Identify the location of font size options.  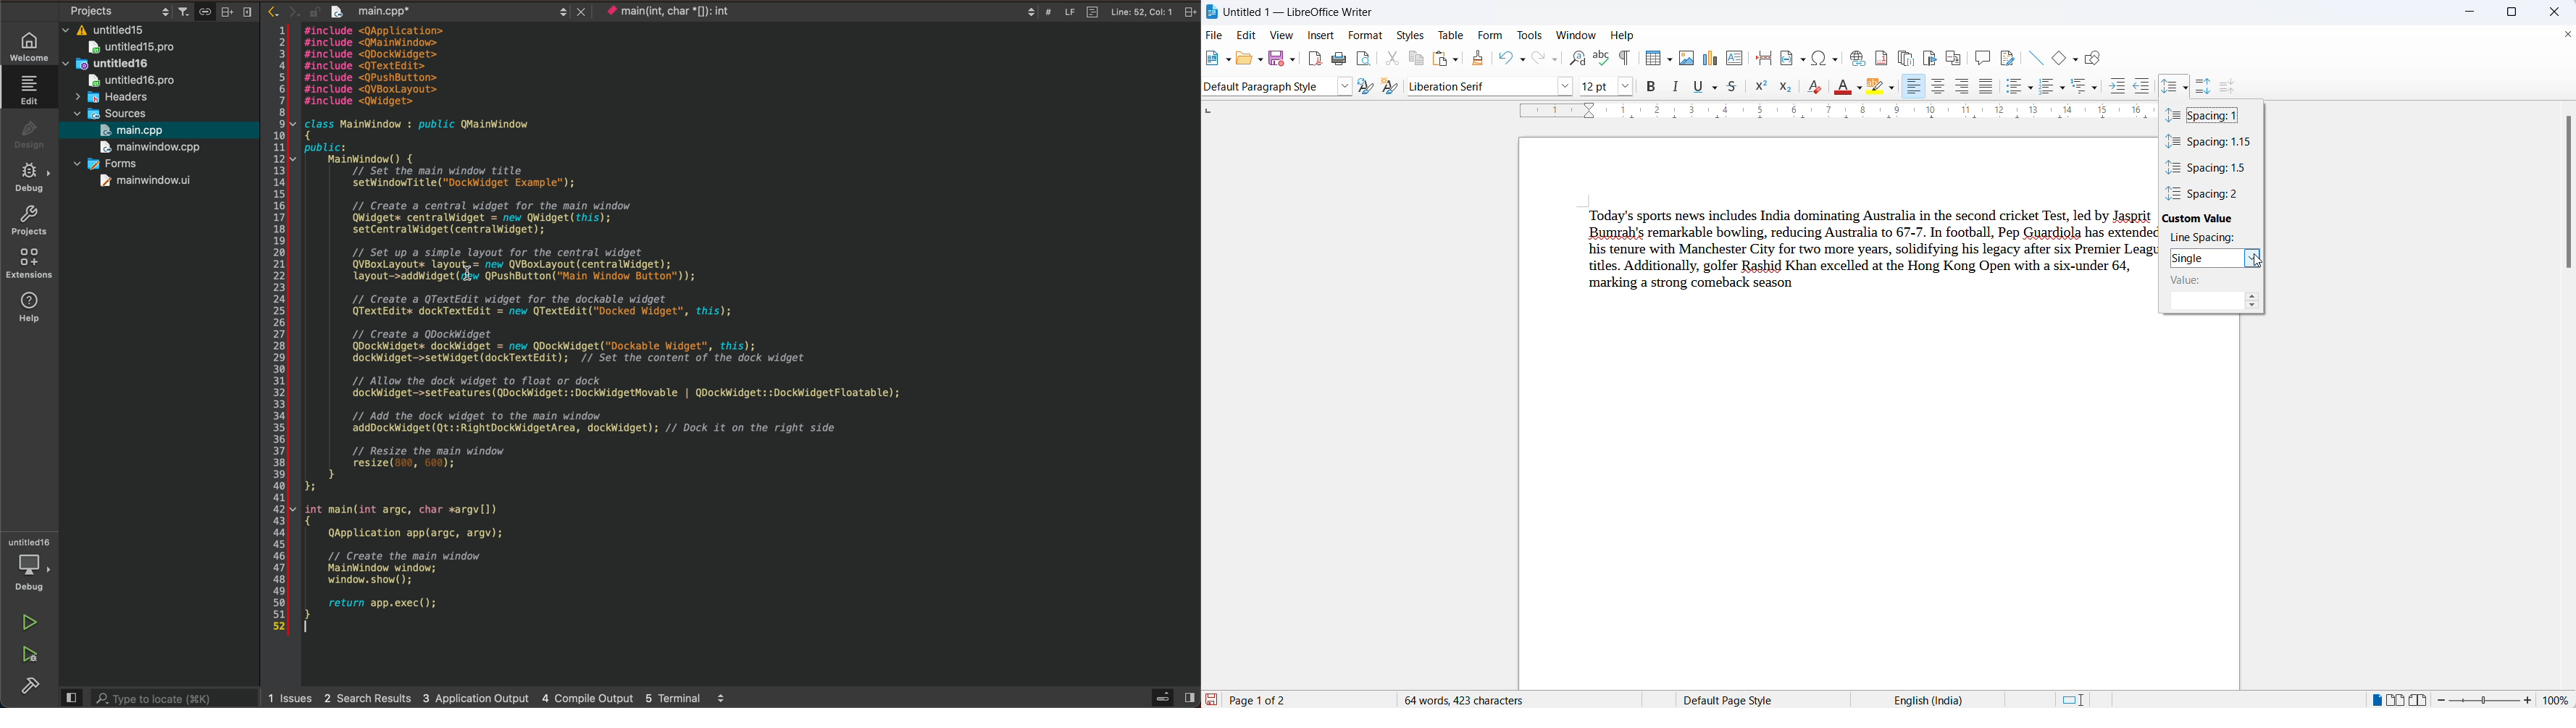
(1628, 86).